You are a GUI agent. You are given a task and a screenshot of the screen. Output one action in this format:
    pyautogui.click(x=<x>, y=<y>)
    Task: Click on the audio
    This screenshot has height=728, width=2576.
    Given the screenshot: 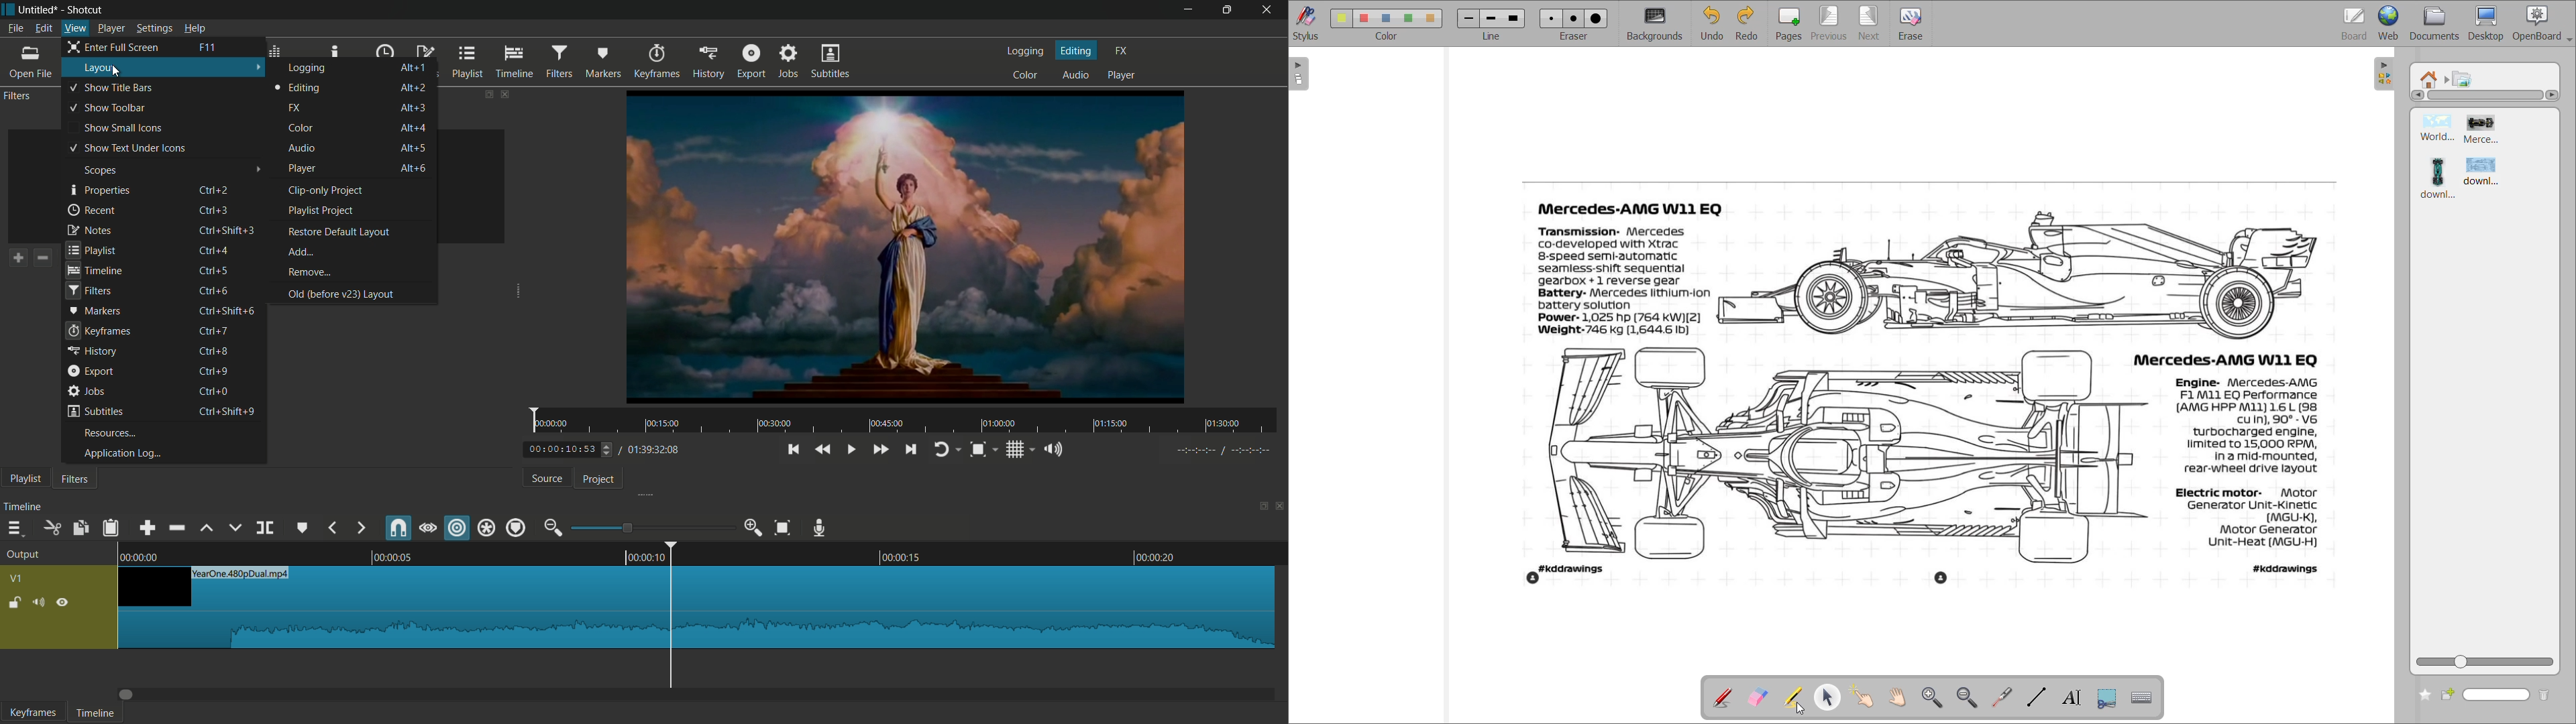 What is the action you would take?
    pyautogui.click(x=1075, y=74)
    